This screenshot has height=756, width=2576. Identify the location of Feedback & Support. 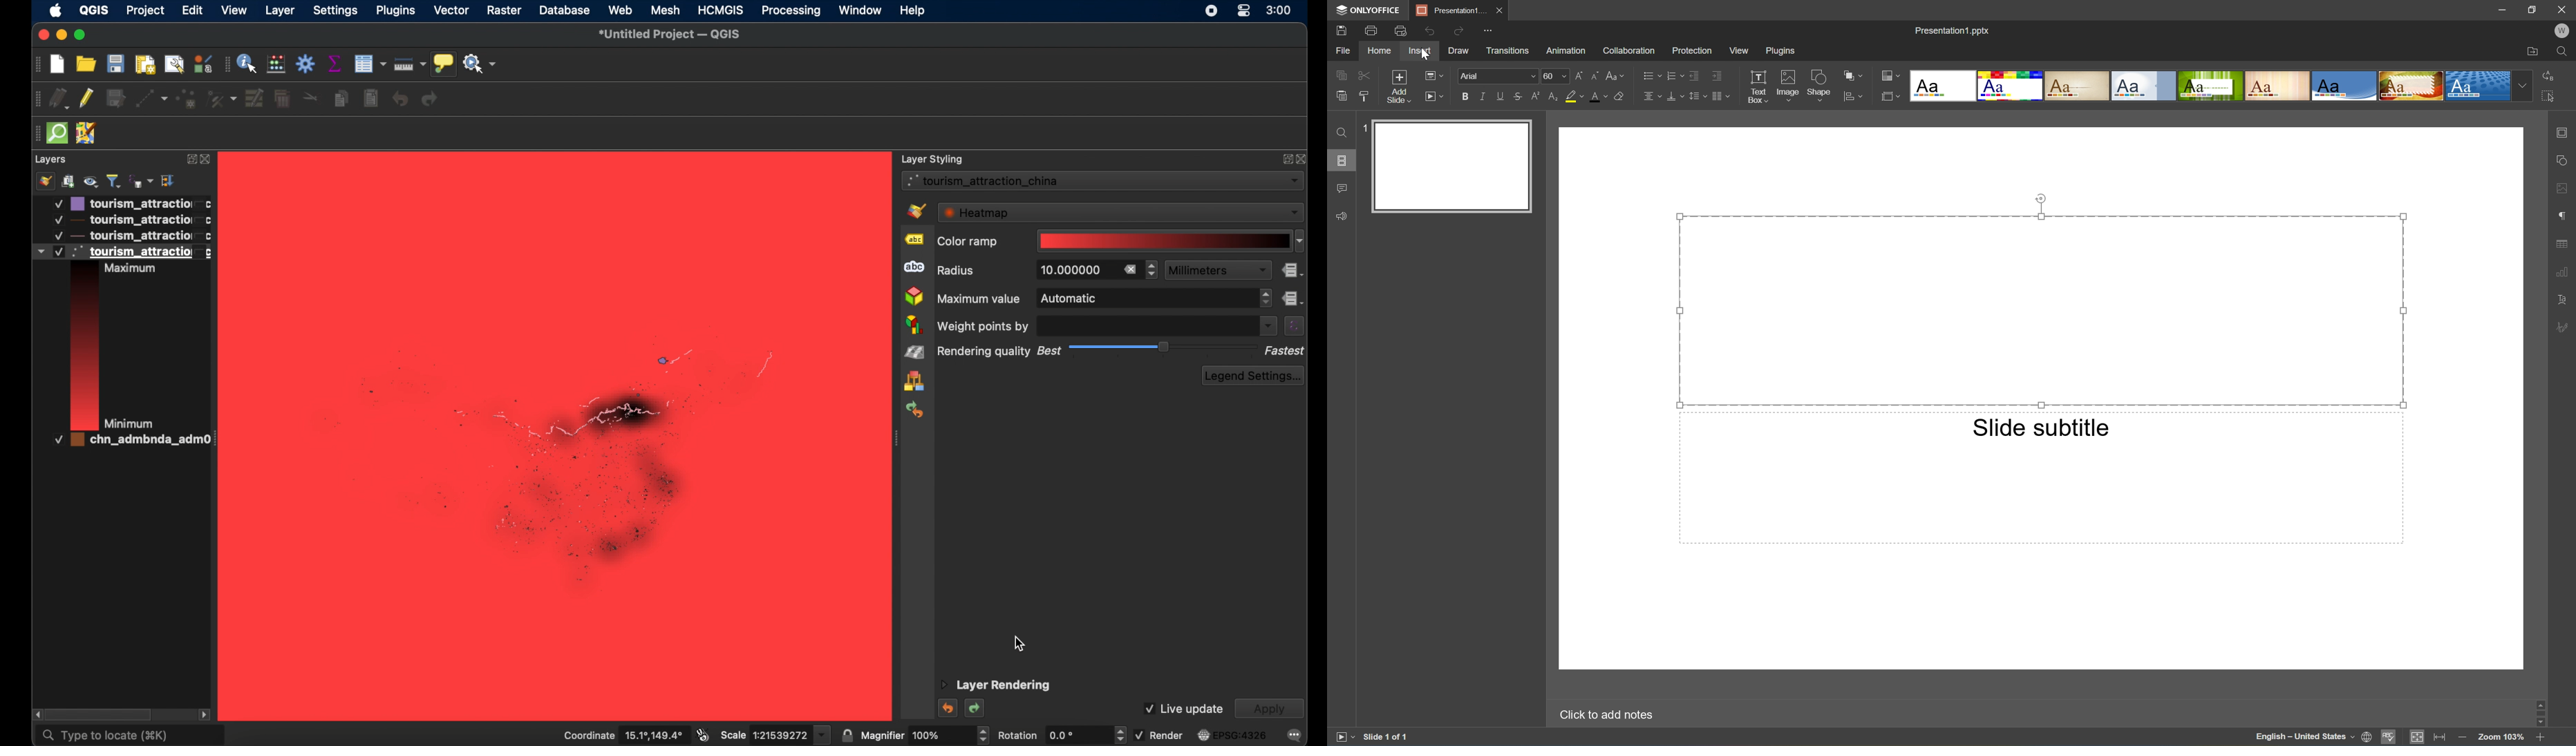
(1340, 217).